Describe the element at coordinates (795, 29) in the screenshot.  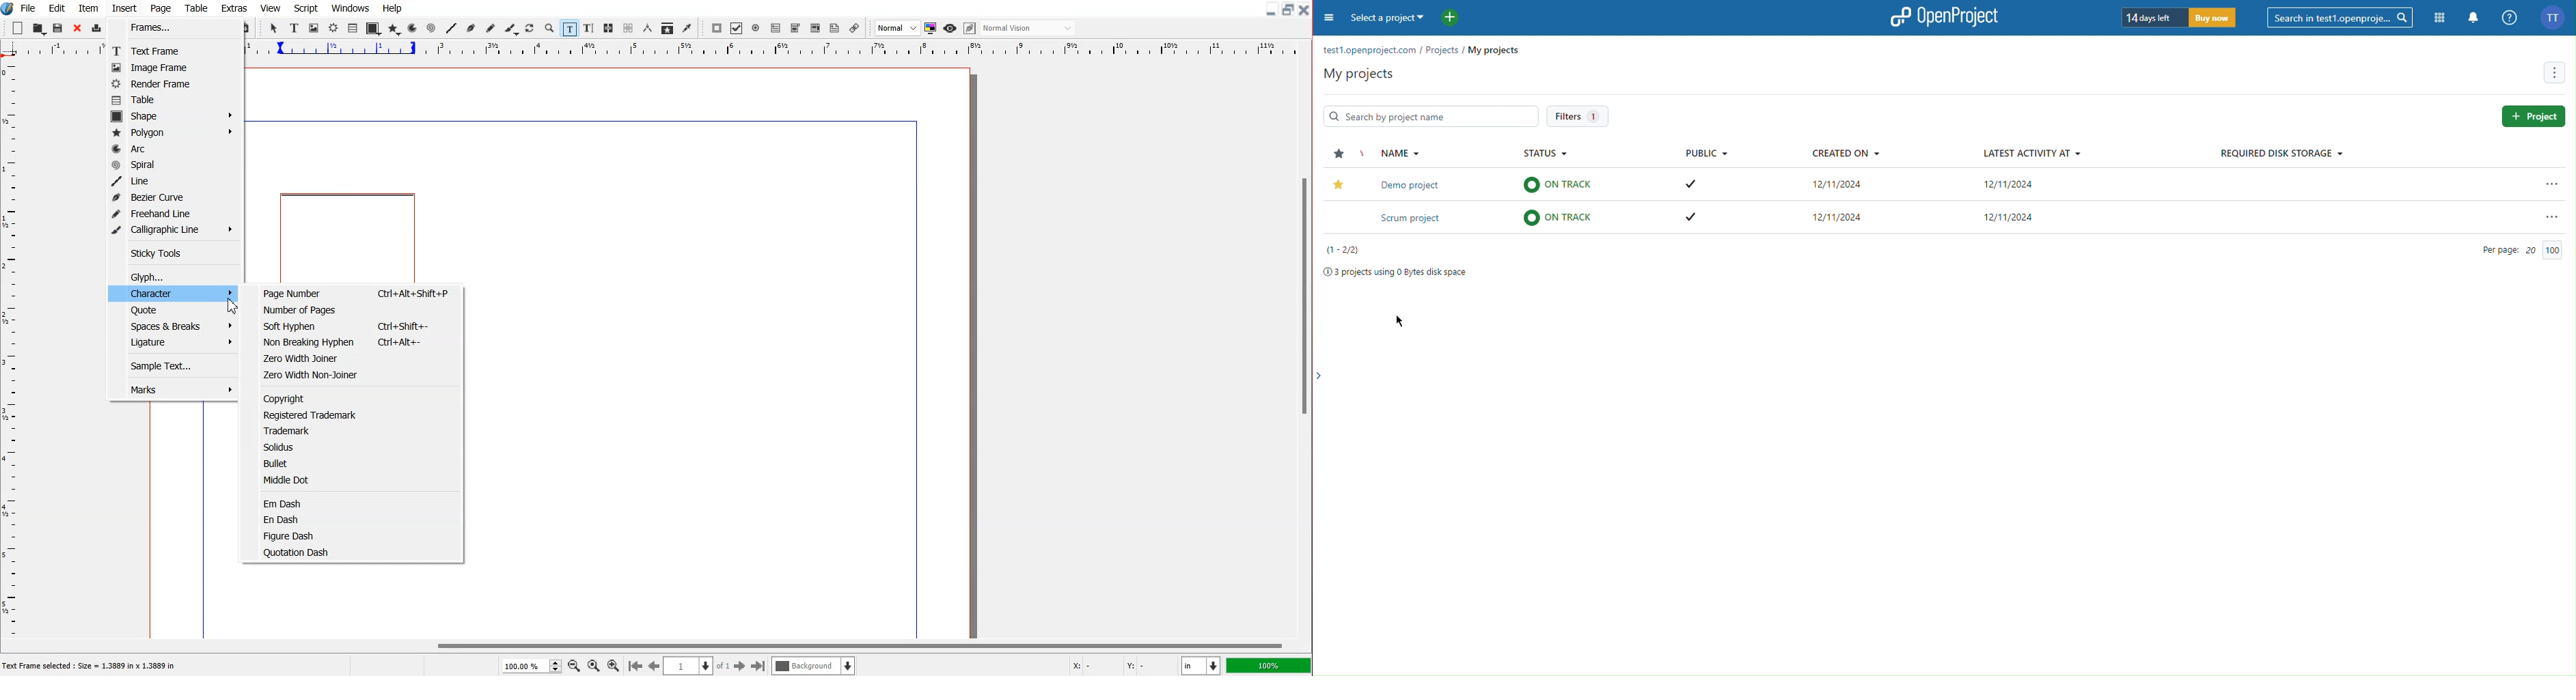
I see `PDF Text field` at that location.